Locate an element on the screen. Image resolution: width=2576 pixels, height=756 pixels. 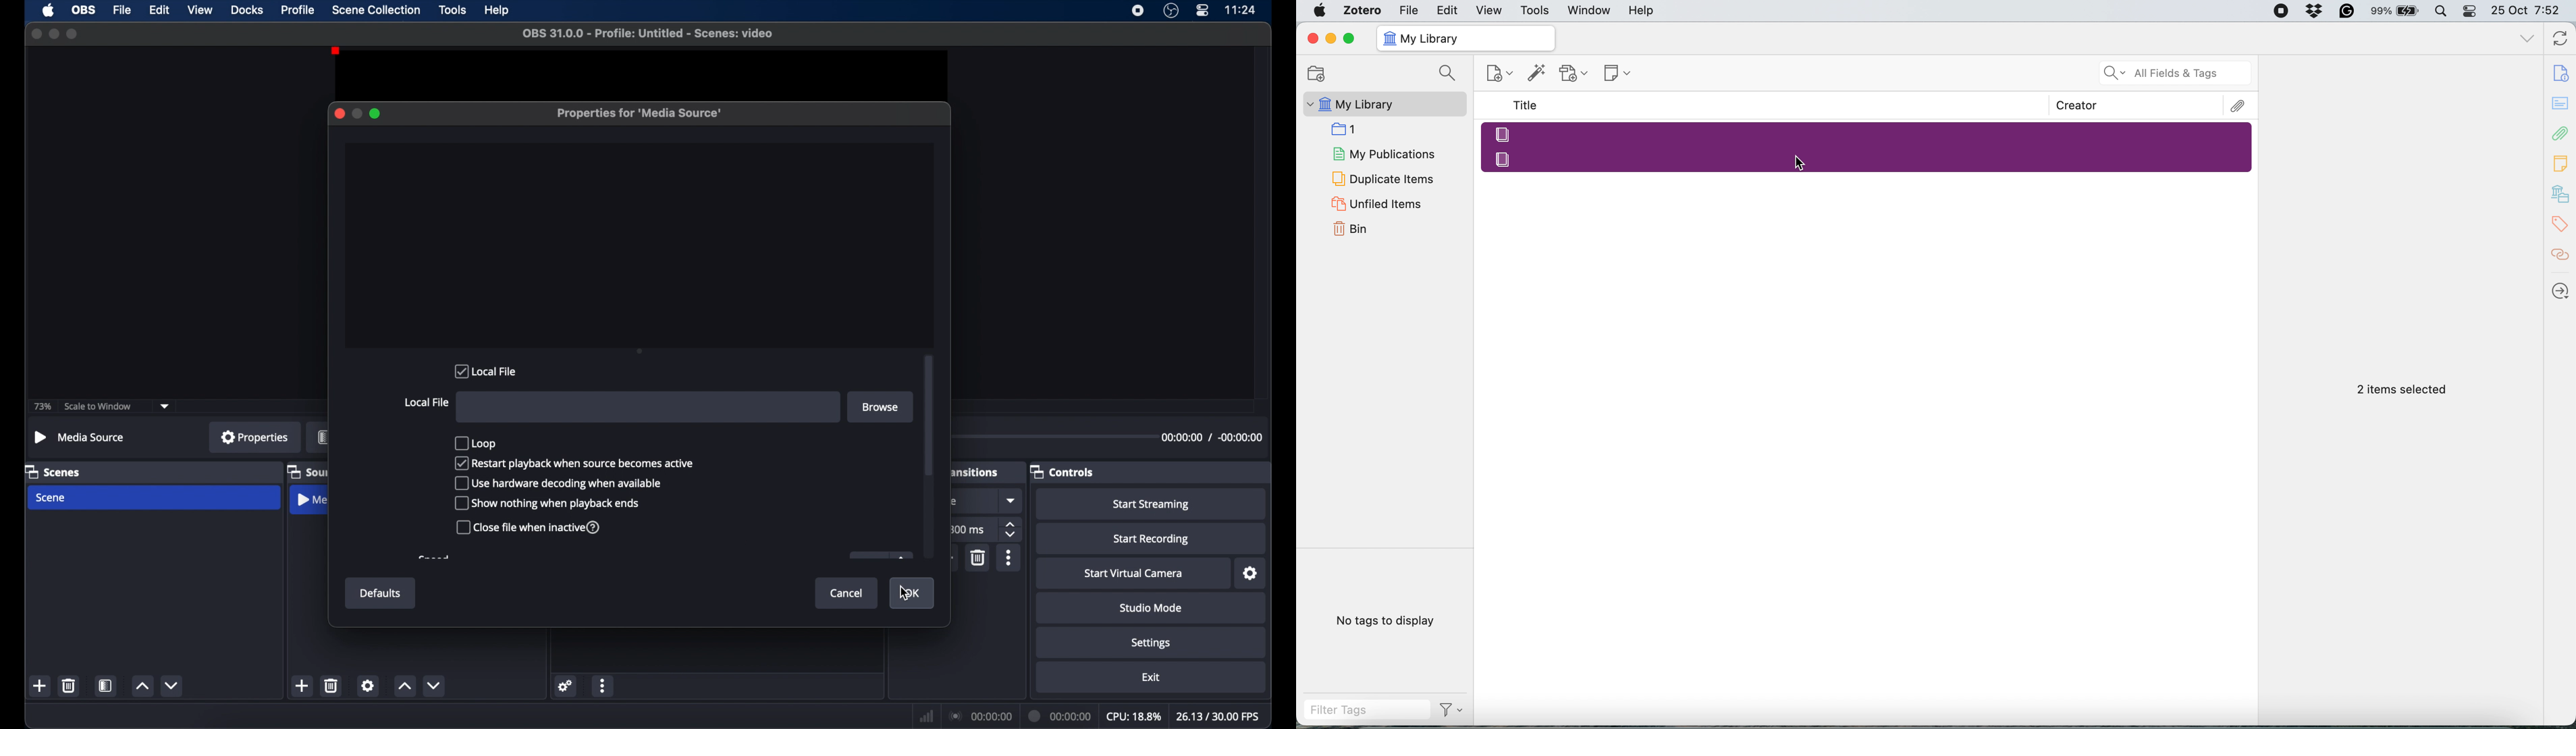
media source is located at coordinates (311, 499).